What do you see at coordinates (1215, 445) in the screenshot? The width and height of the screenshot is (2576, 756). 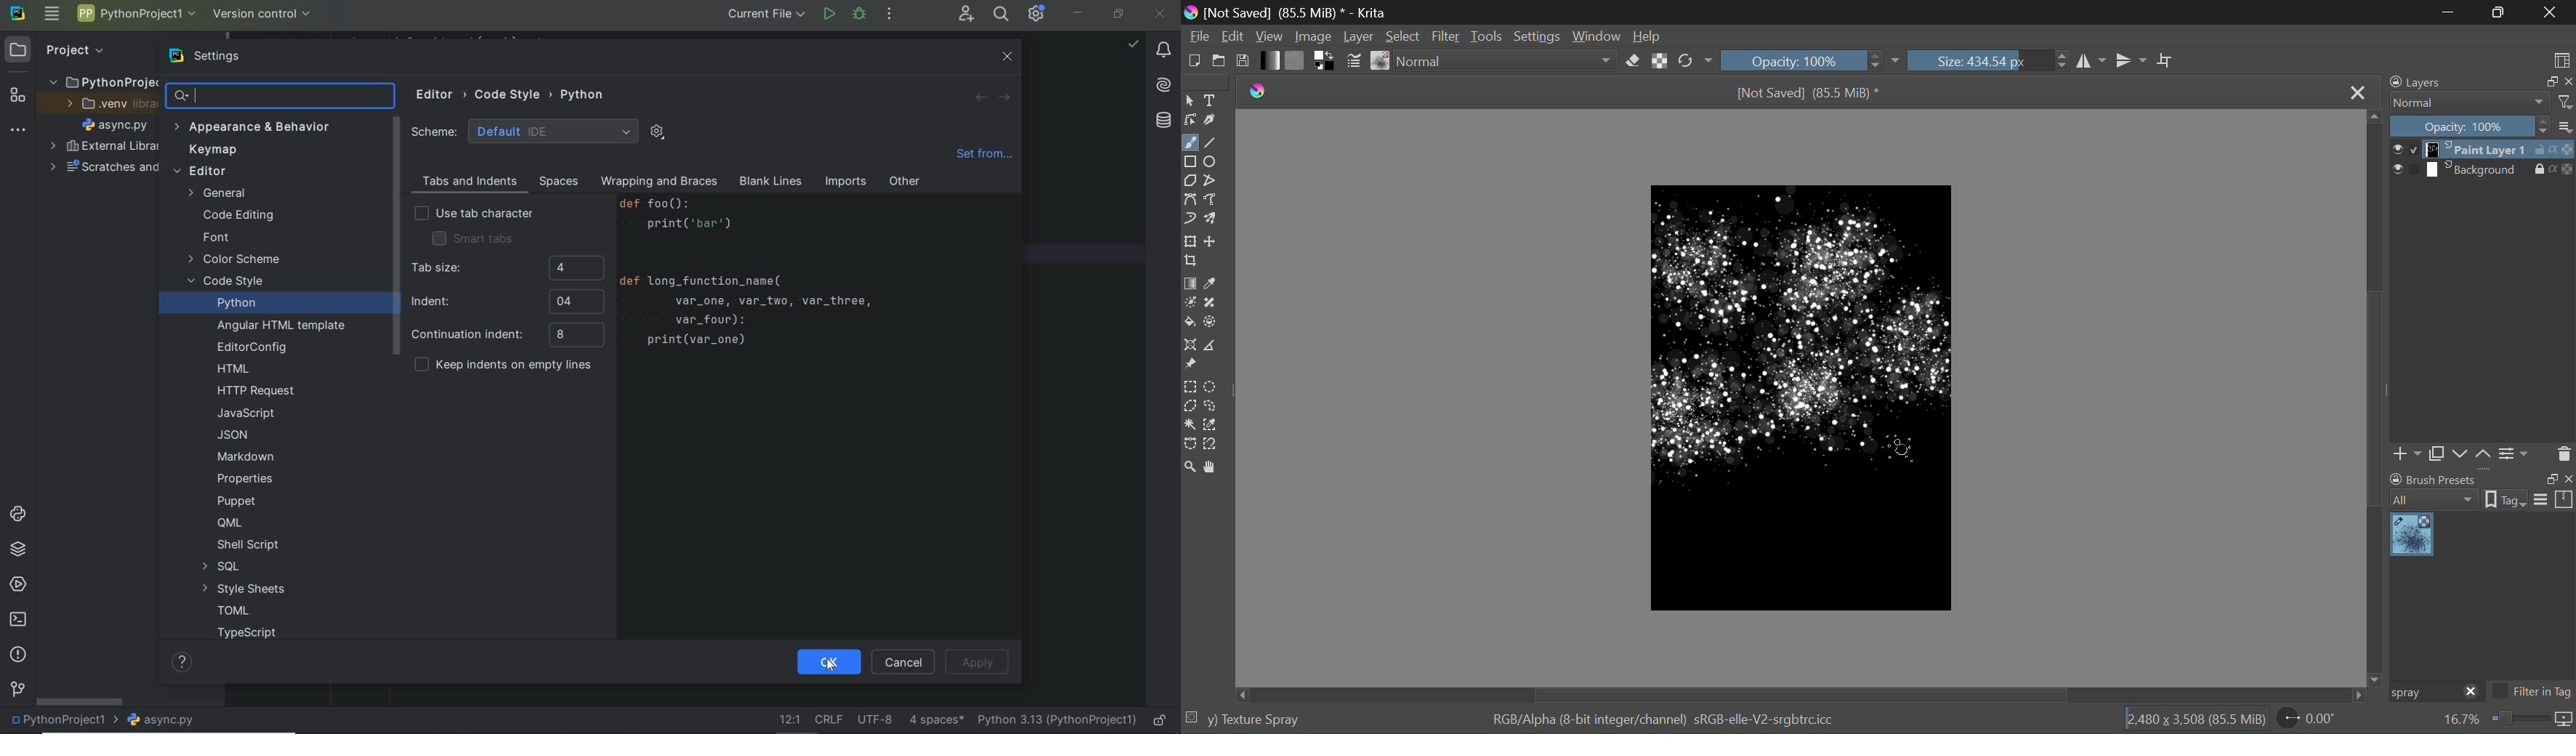 I see `Magnetic Selection` at bounding box center [1215, 445].